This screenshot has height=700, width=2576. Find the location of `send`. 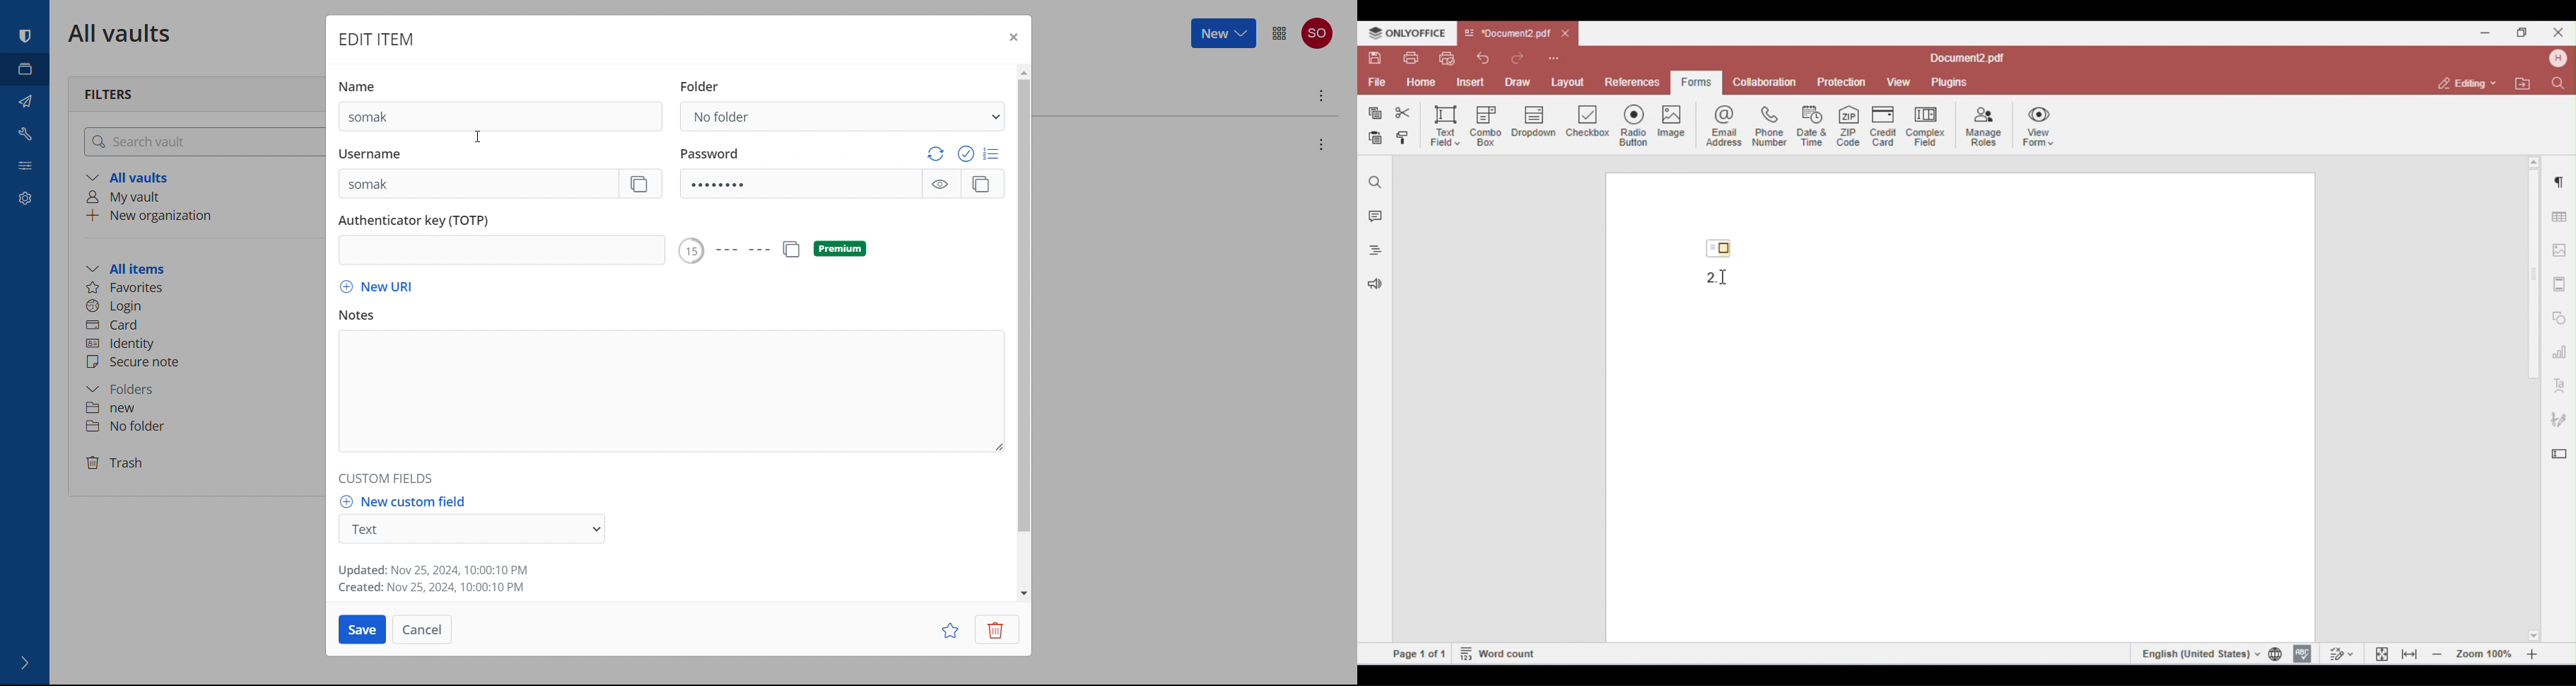

send is located at coordinates (25, 102).